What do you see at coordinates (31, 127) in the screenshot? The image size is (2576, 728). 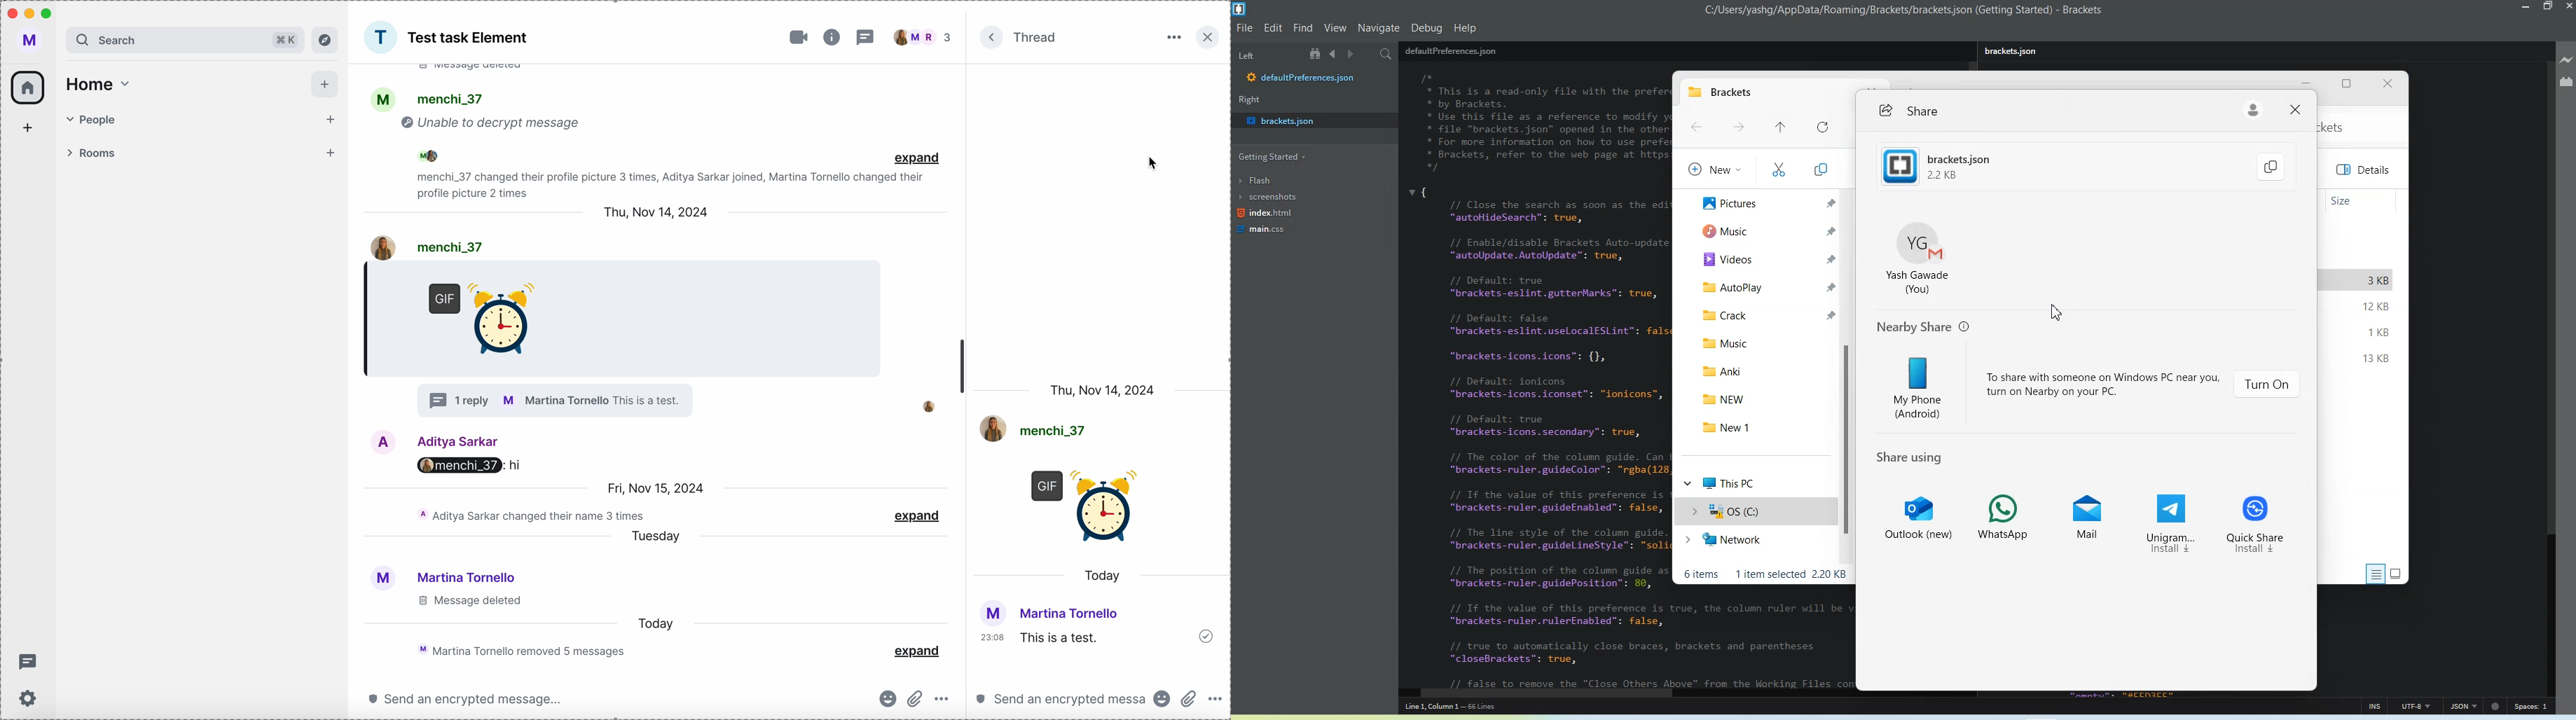 I see `add` at bounding box center [31, 127].